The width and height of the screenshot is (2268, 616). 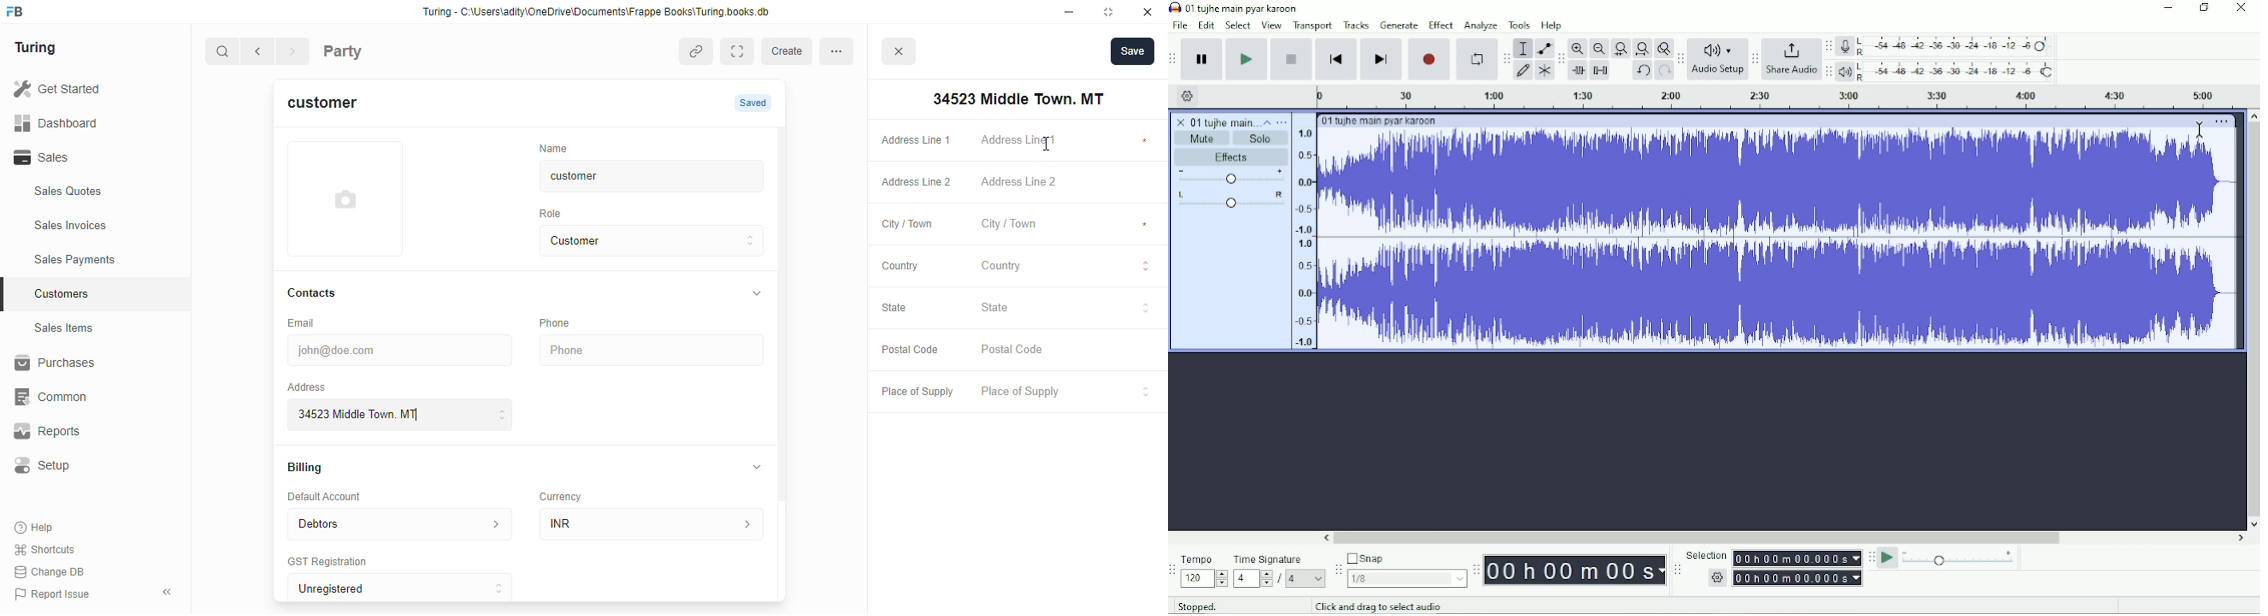 What do you see at coordinates (1477, 570) in the screenshot?
I see `Audacity time toolbar` at bounding box center [1477, 570].